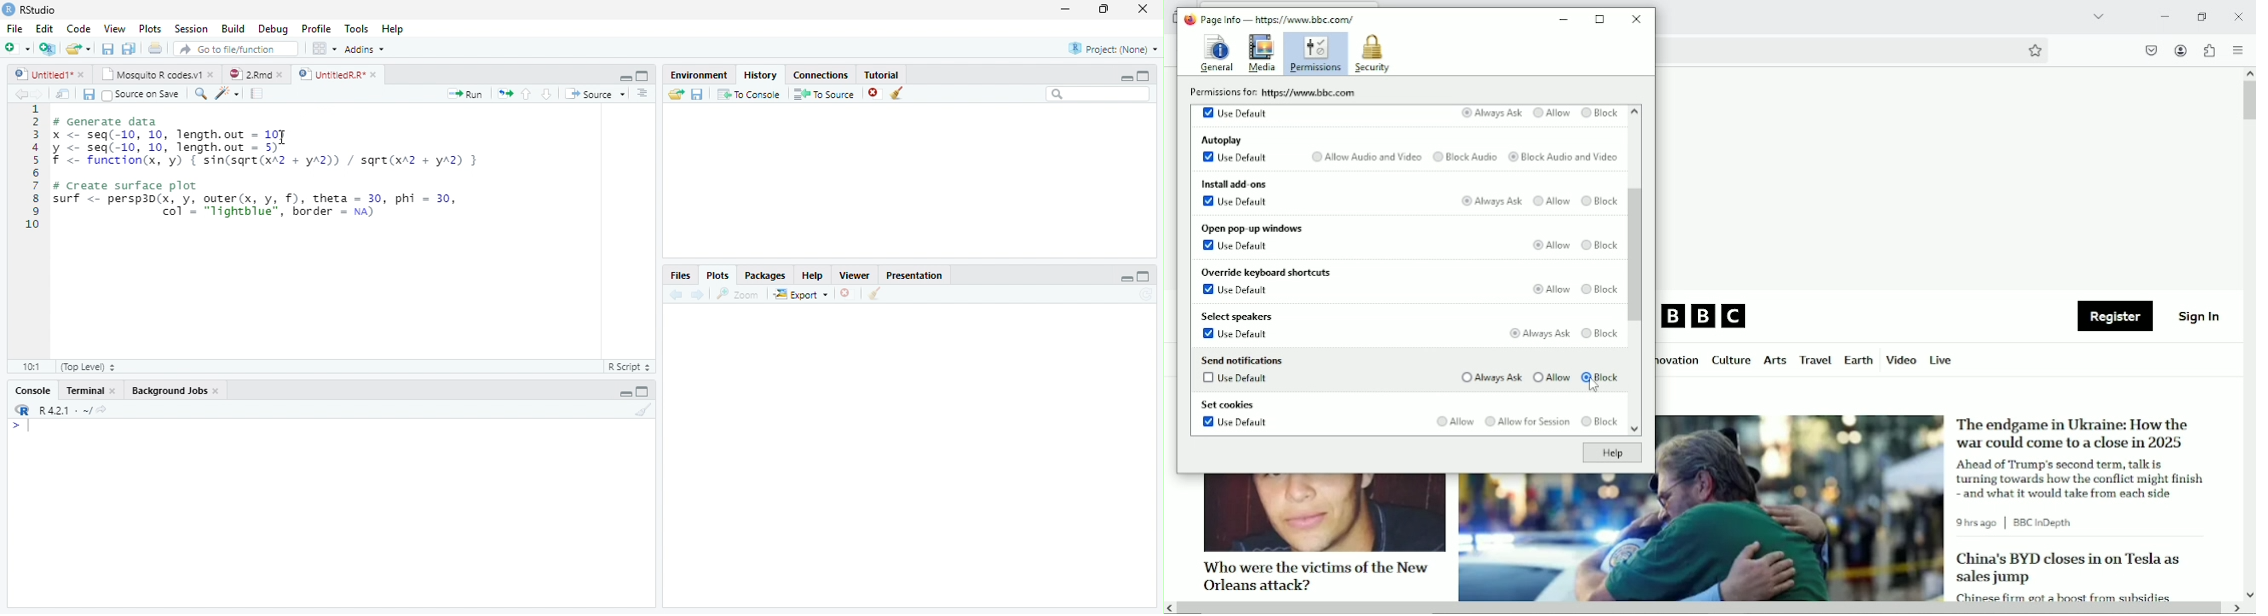 The image size is (2268, 616). Describe the element at coordinates (330, 74) in the screenshot. I see `UntitledR.R*` at that location.